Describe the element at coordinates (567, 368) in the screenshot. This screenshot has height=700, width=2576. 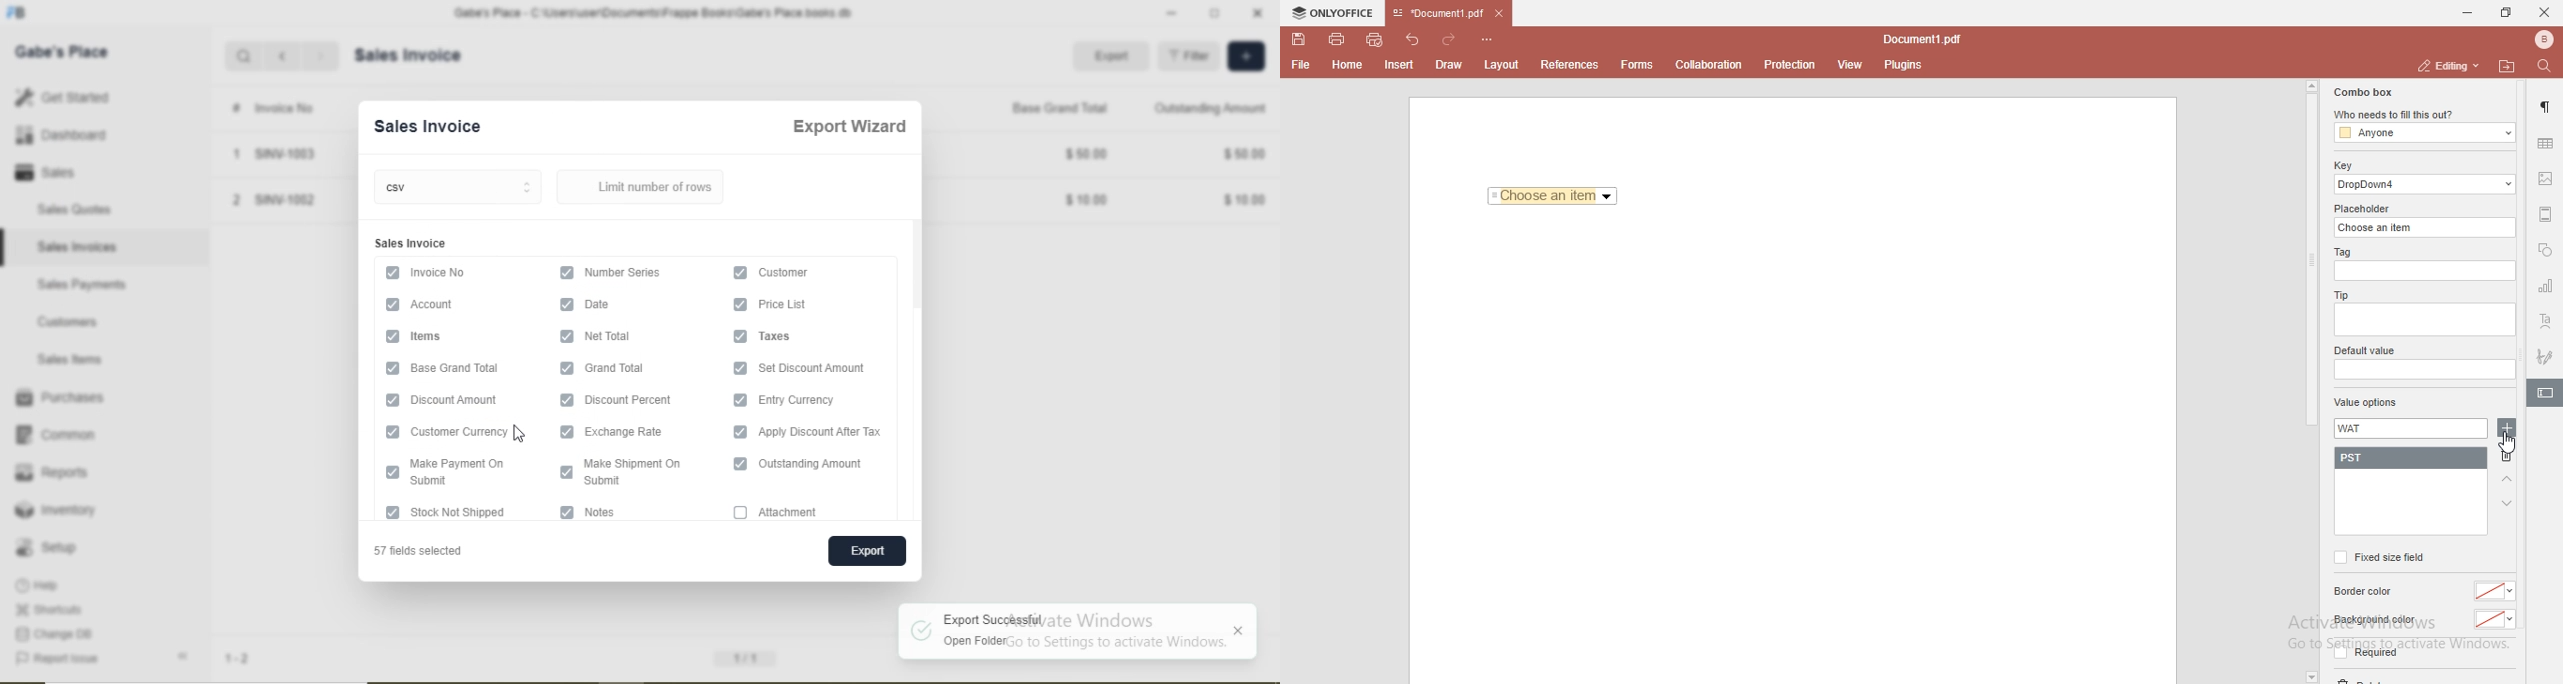
I see `checkbox` at that location.